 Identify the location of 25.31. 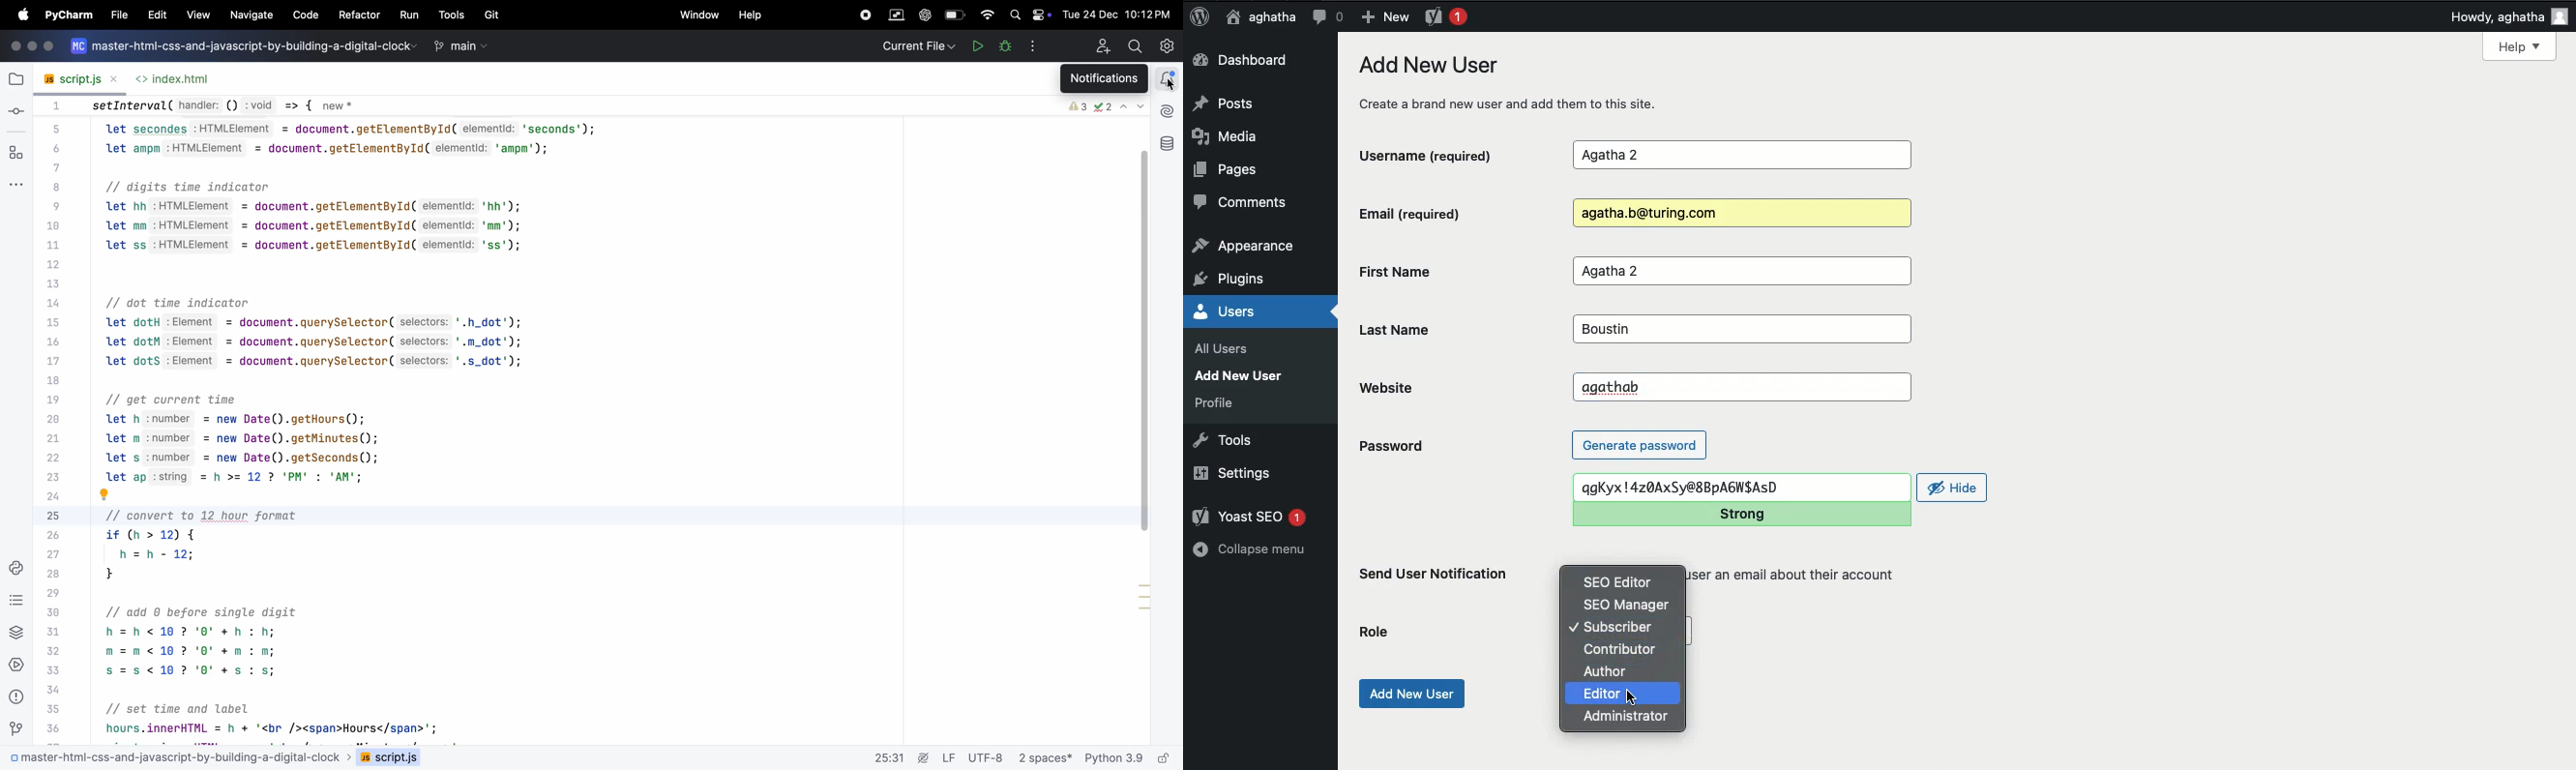
(901, 757).